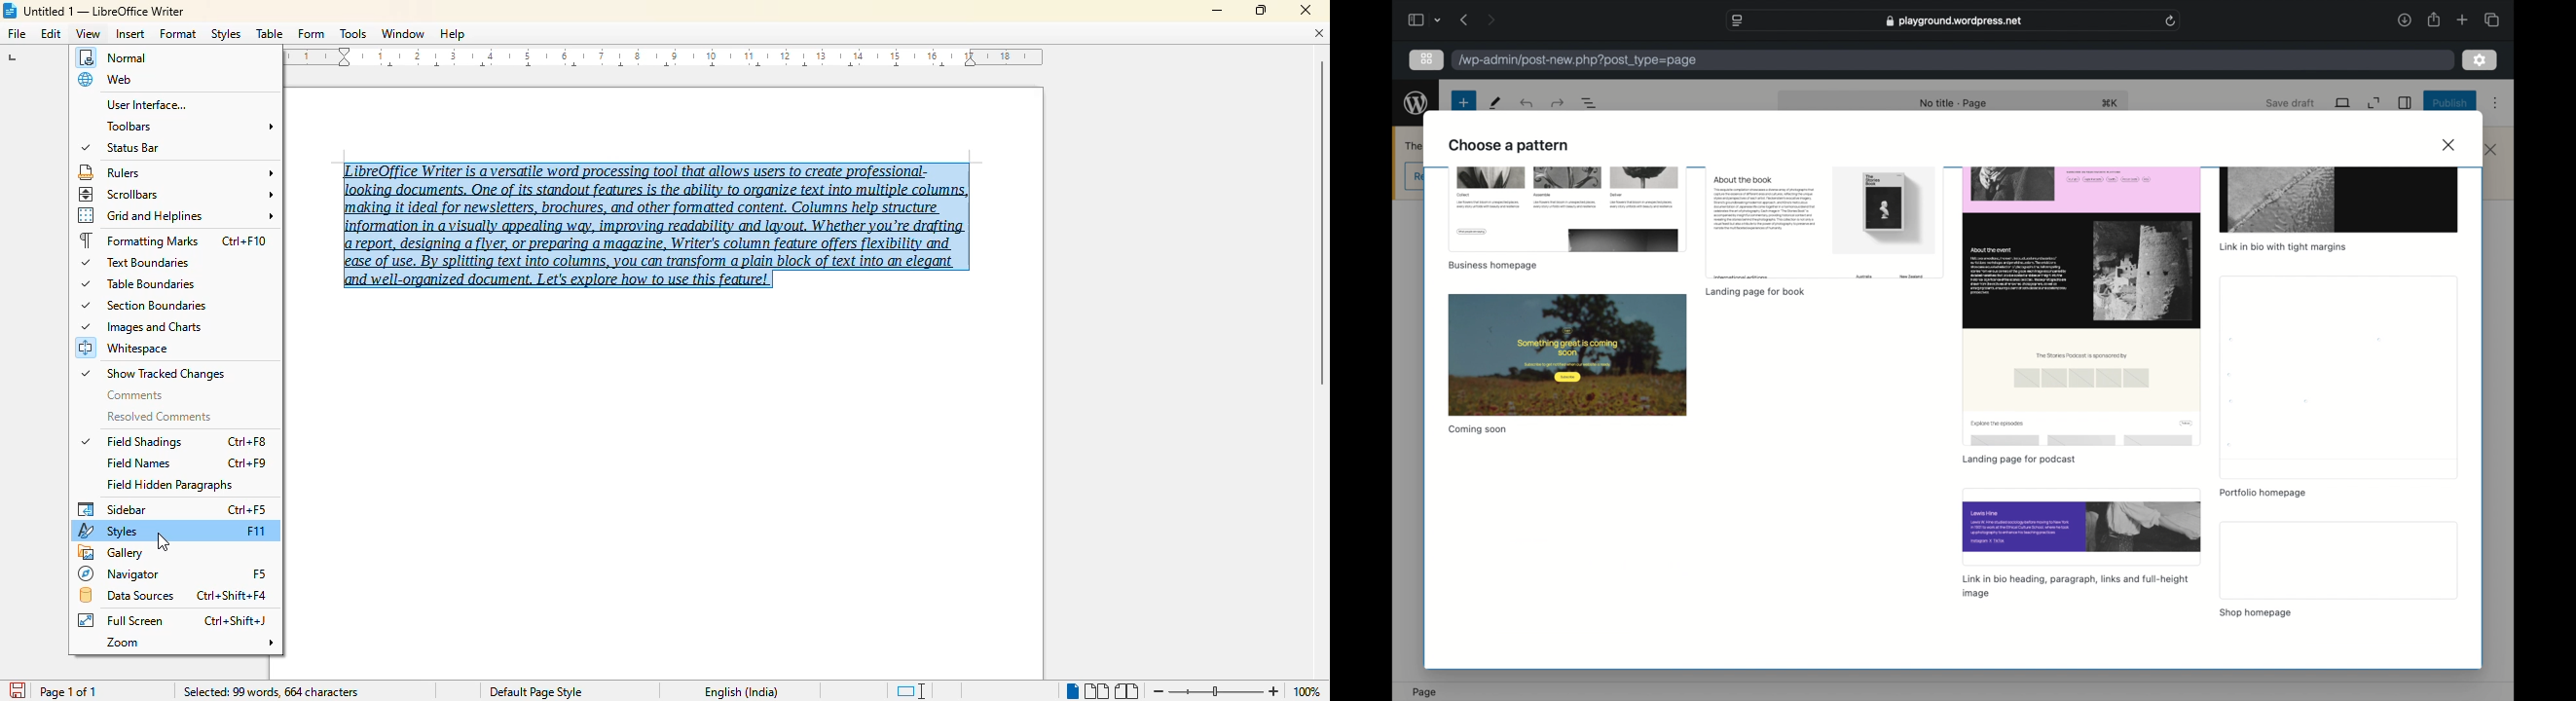 The height and width of the screenshot is (728, 2576). I want to click on view, so click(88, 33).